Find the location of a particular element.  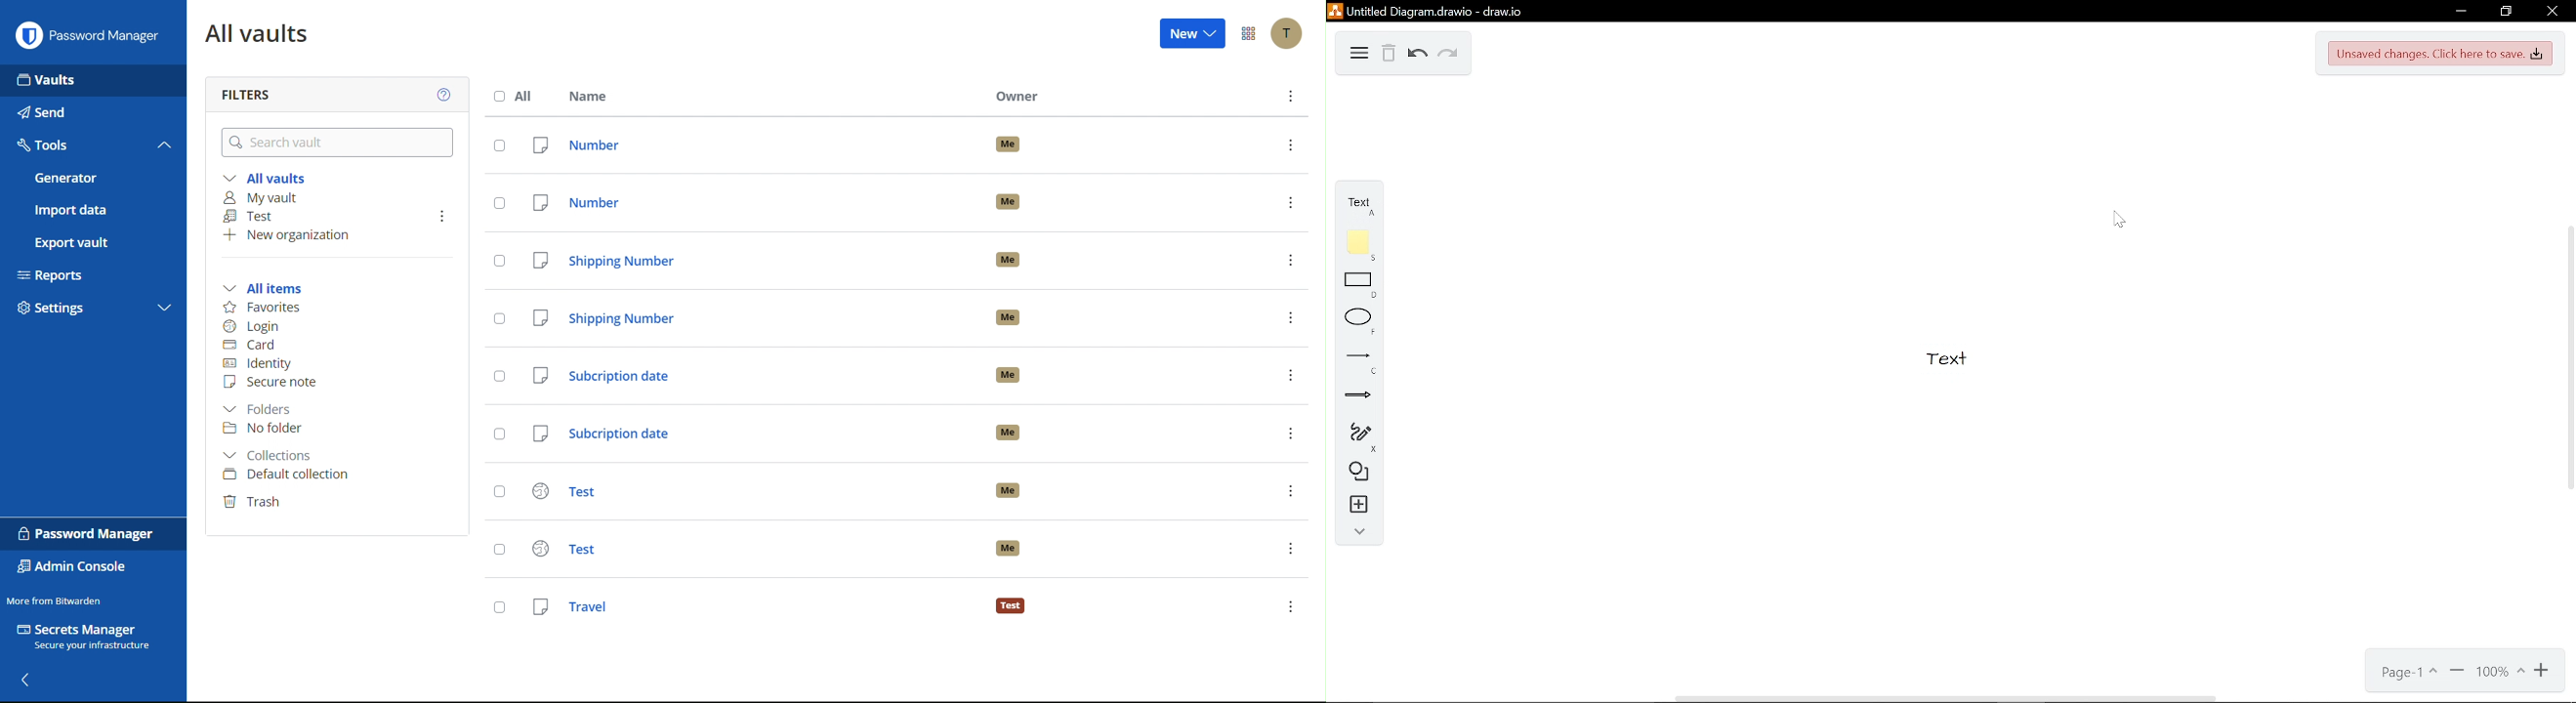

select entry is located at coordinates (498, 373).